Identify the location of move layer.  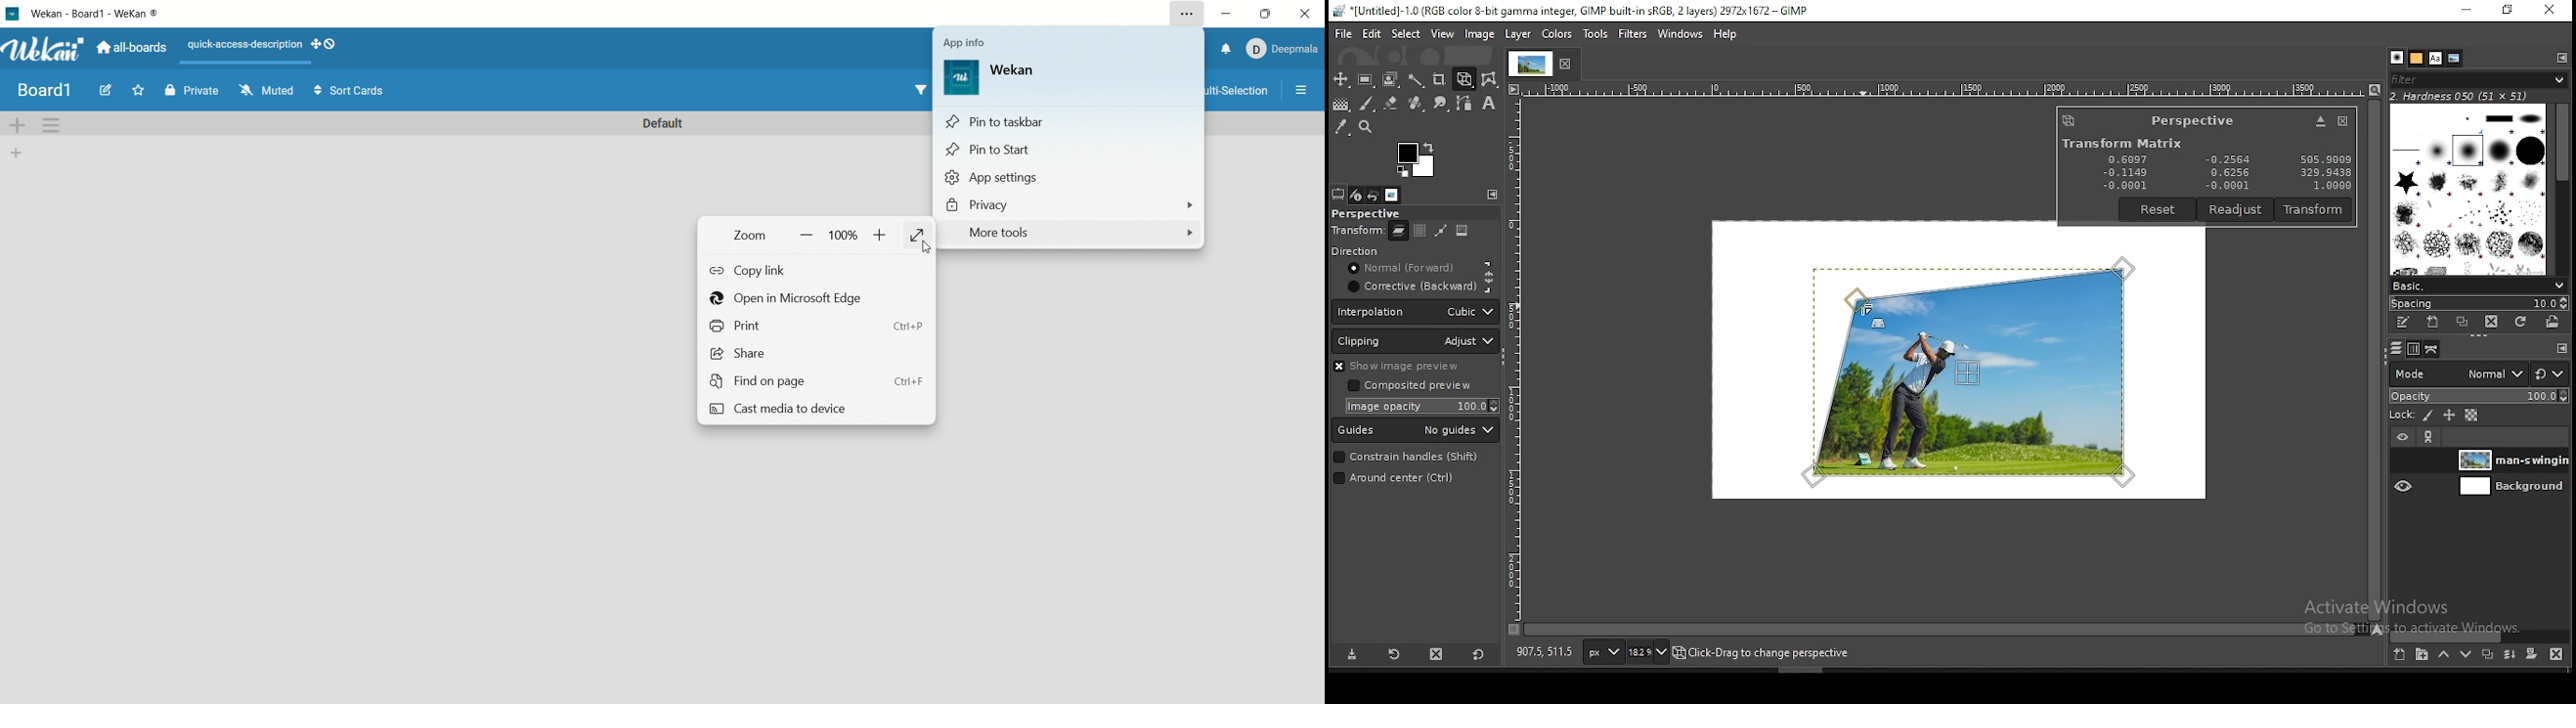
(1419, 231).